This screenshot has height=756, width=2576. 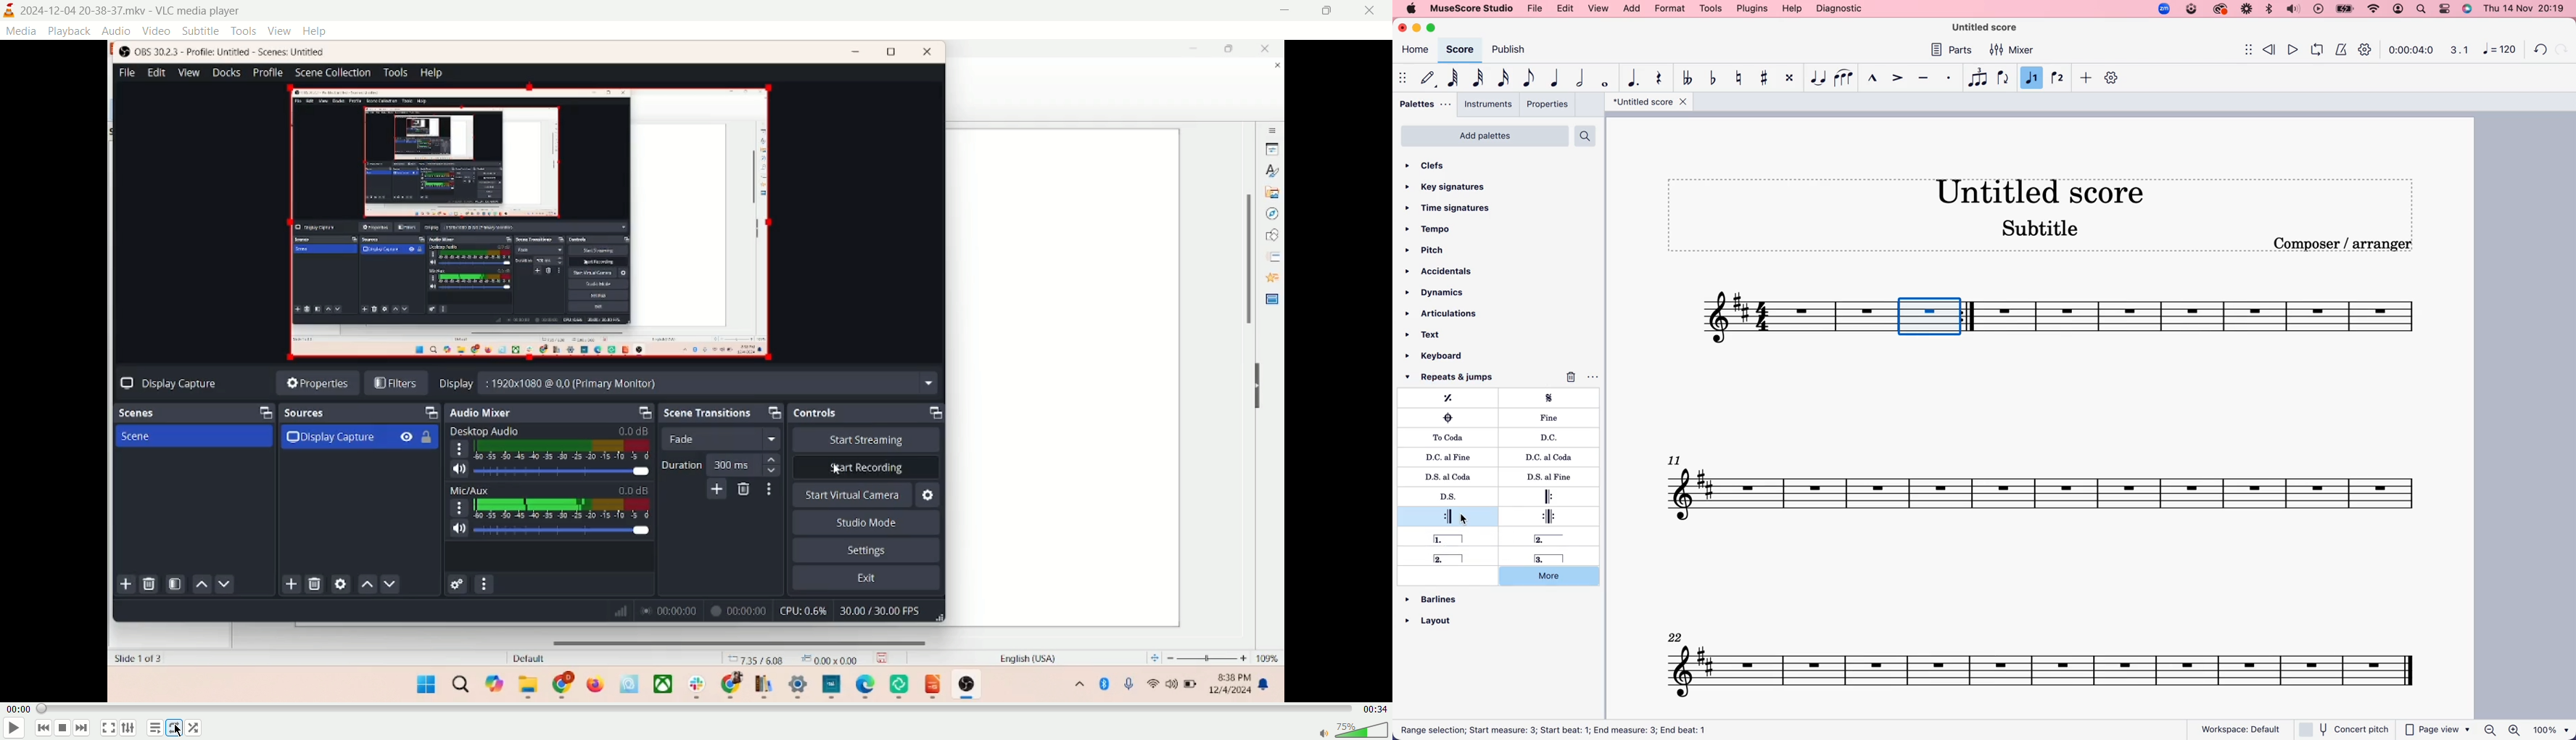 I want to click on stop, so click(x=65, y=729).